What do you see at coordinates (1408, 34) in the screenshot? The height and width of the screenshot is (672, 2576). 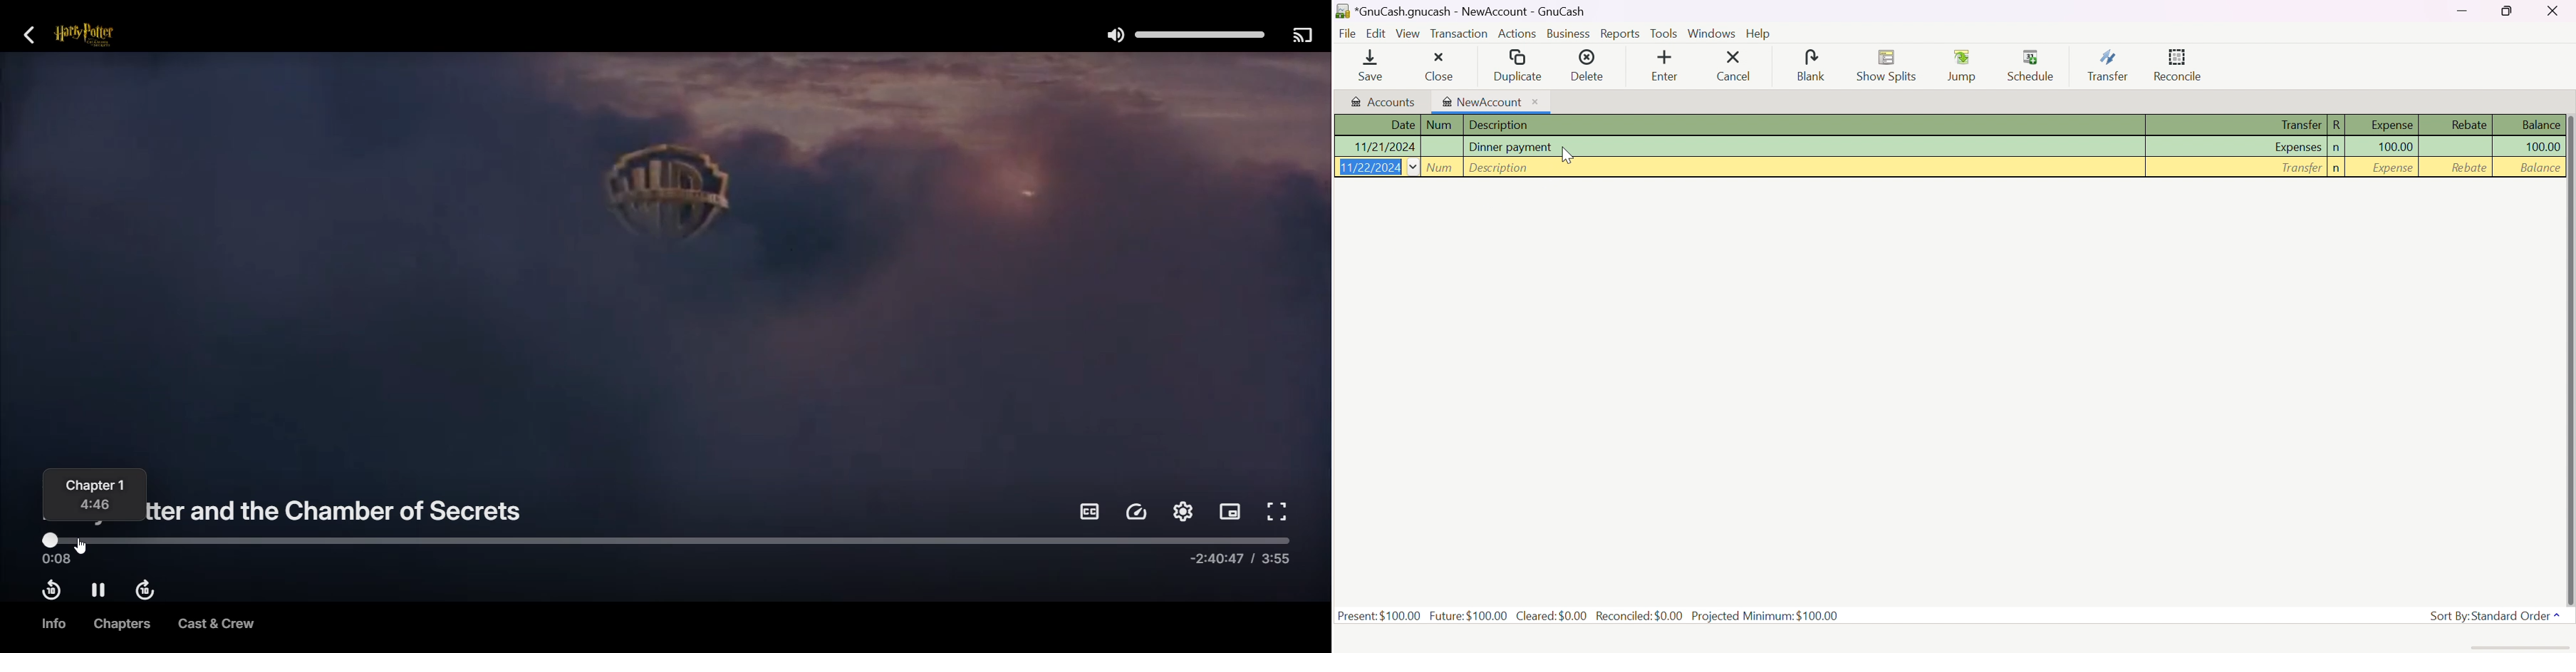 I see `View` at bounding box center [1408, 34].